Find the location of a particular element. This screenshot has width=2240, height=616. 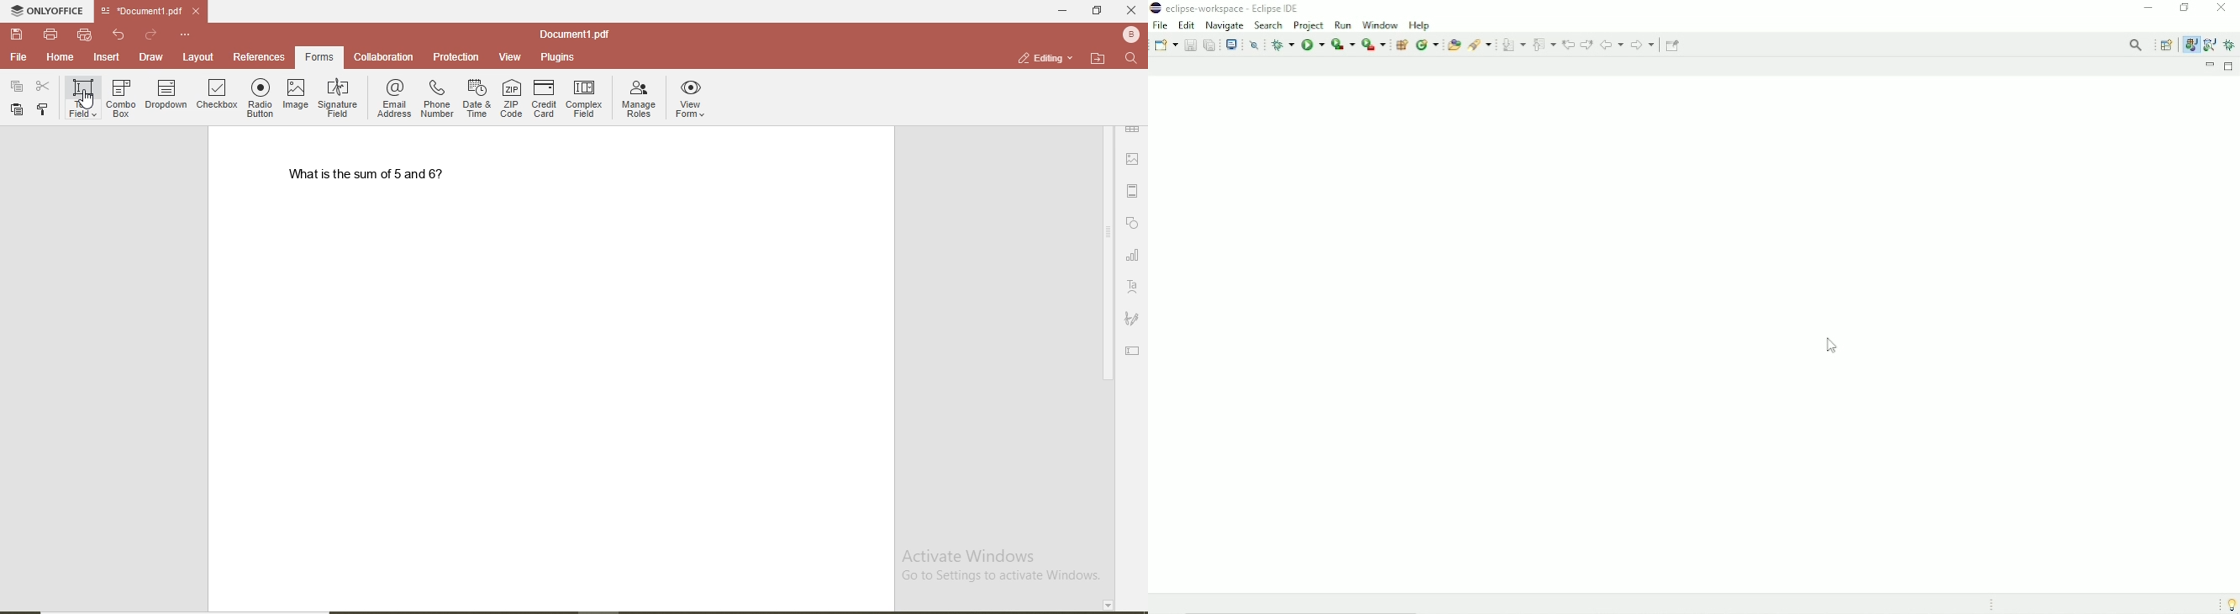

image  is located at coordinates (297, 96).